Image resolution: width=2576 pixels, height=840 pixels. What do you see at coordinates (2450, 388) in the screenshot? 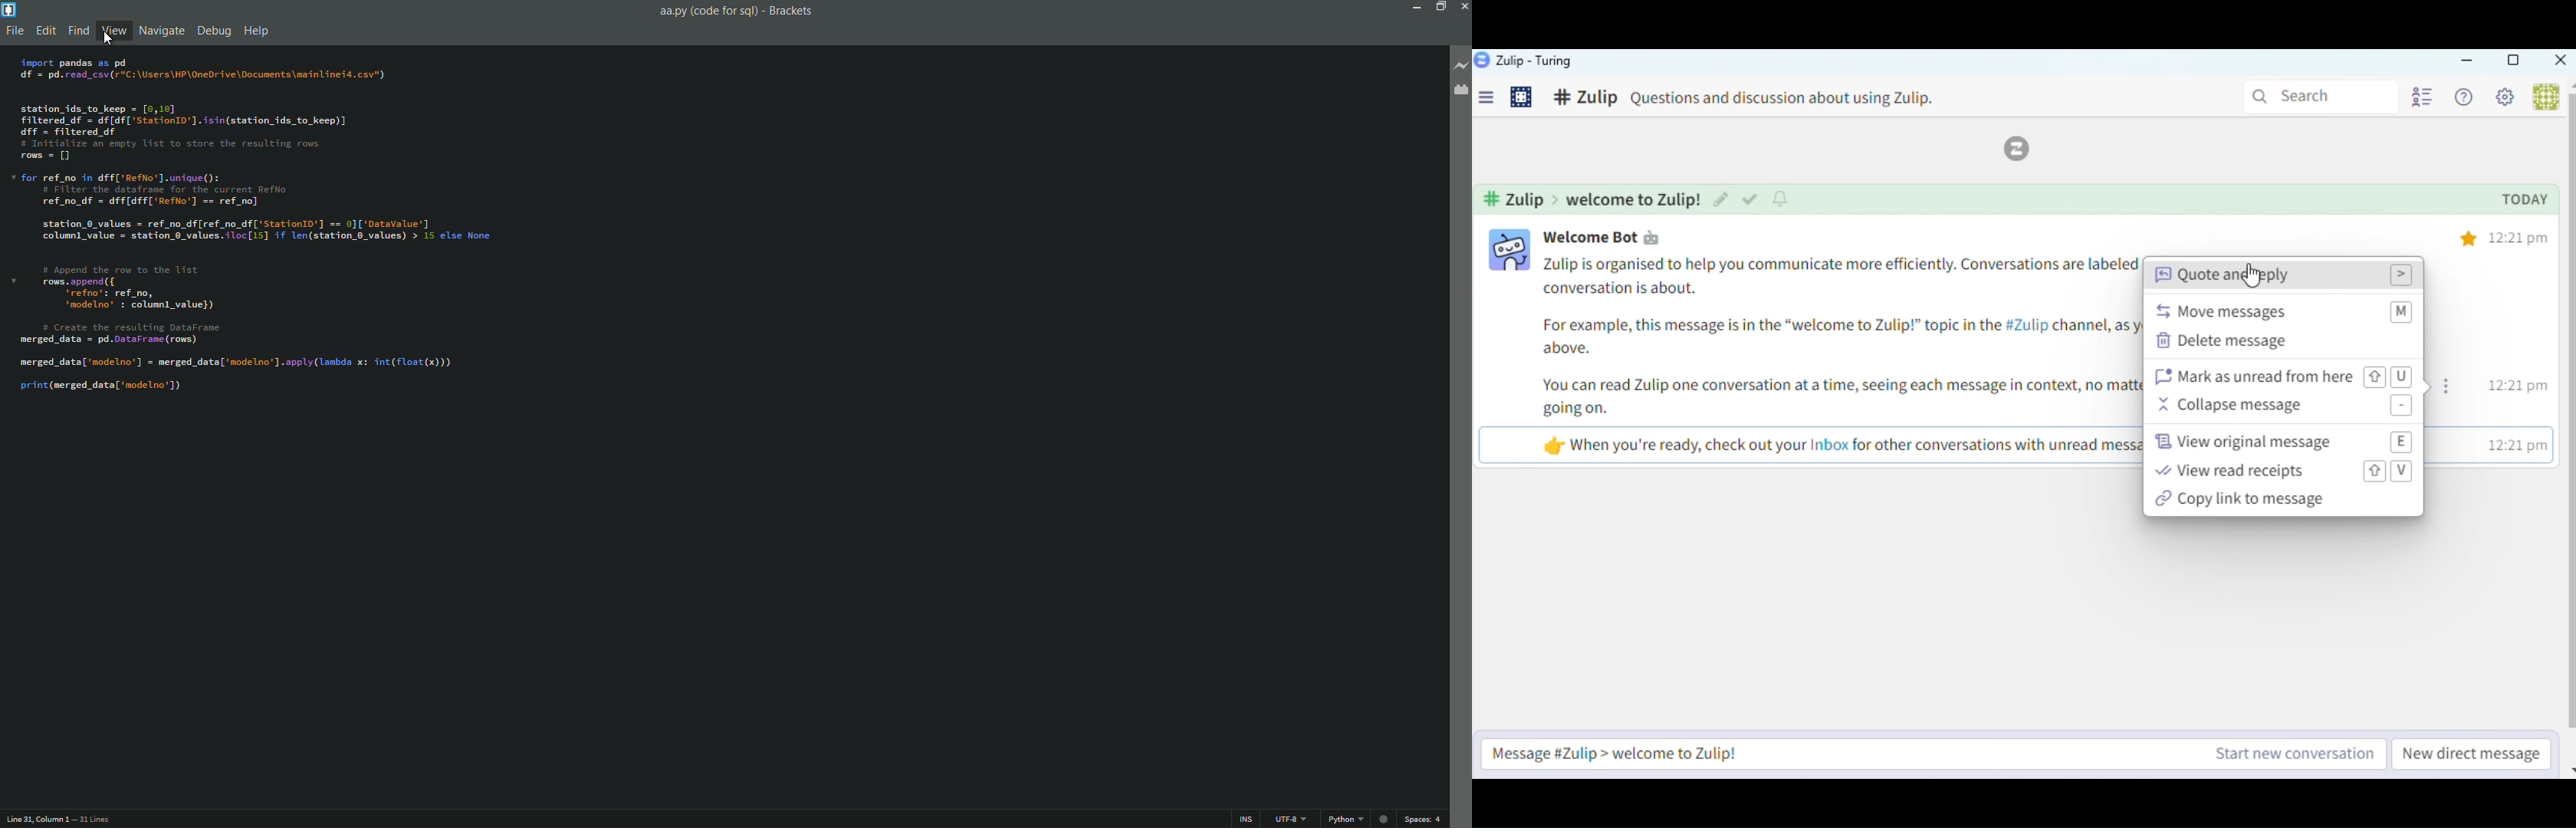
I see `options` at bounding box center [2450, 388].